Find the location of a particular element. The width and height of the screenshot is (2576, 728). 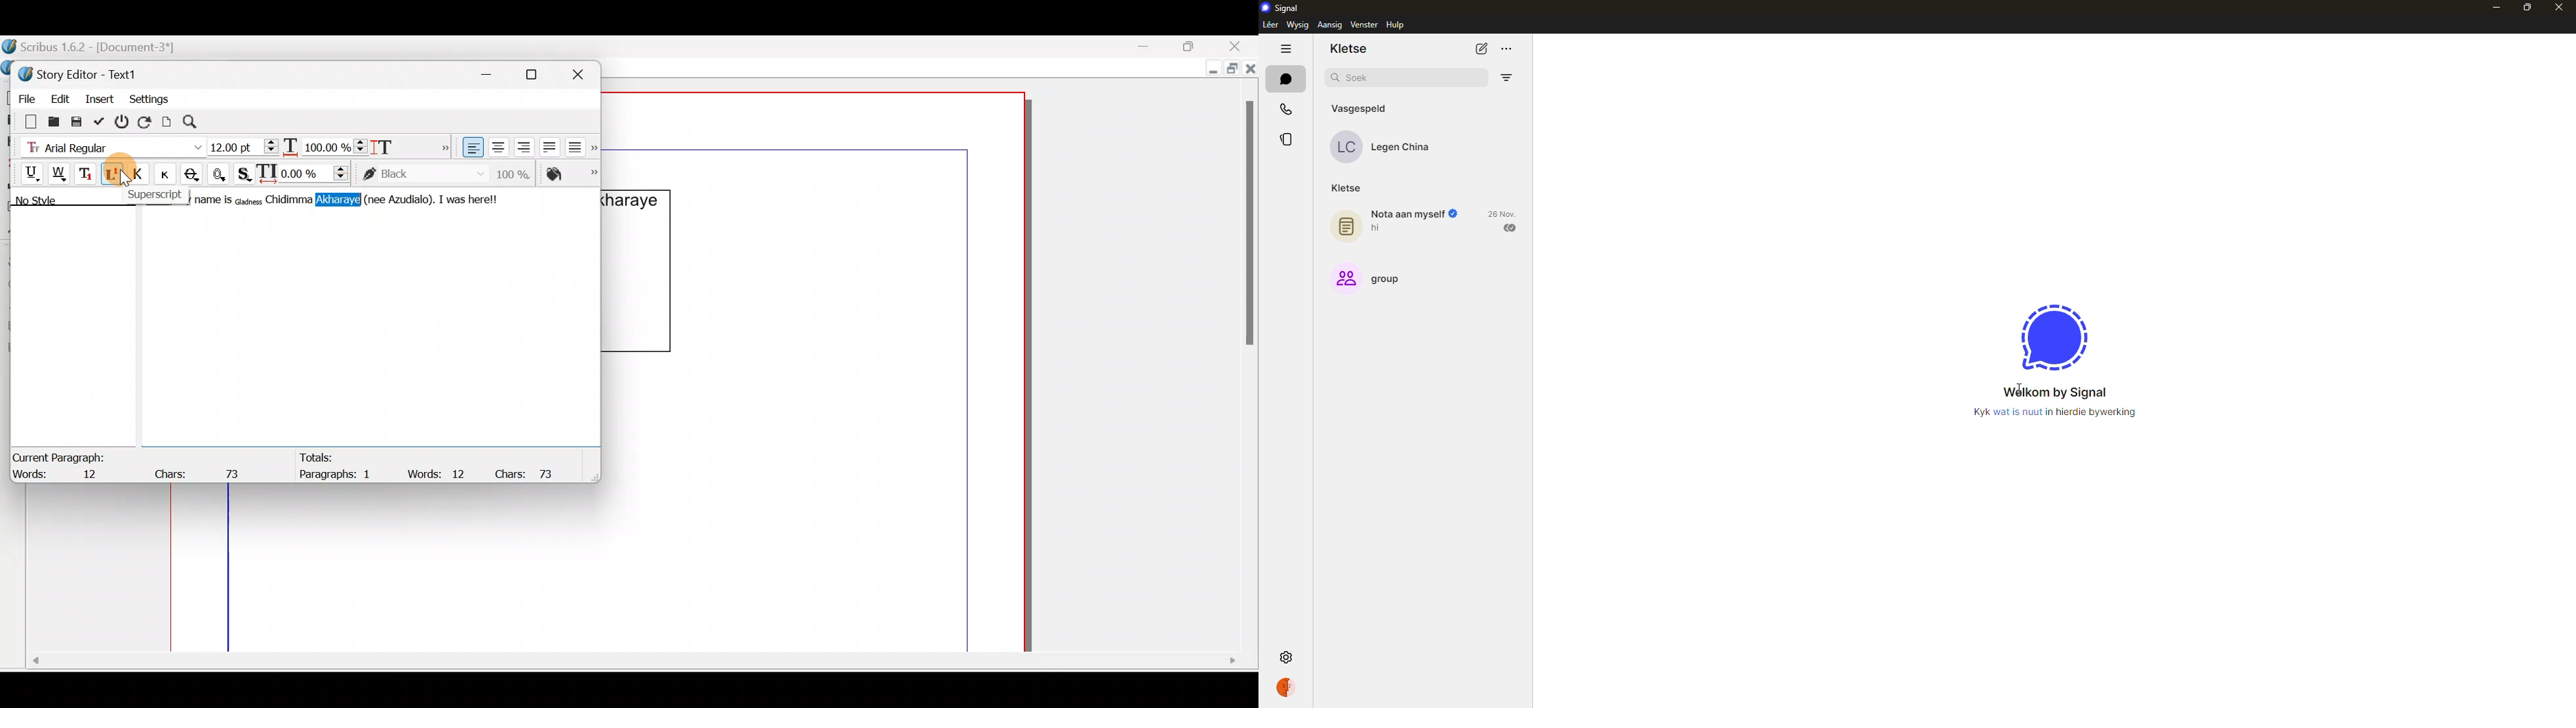

 is located at coordinates (170, 174).